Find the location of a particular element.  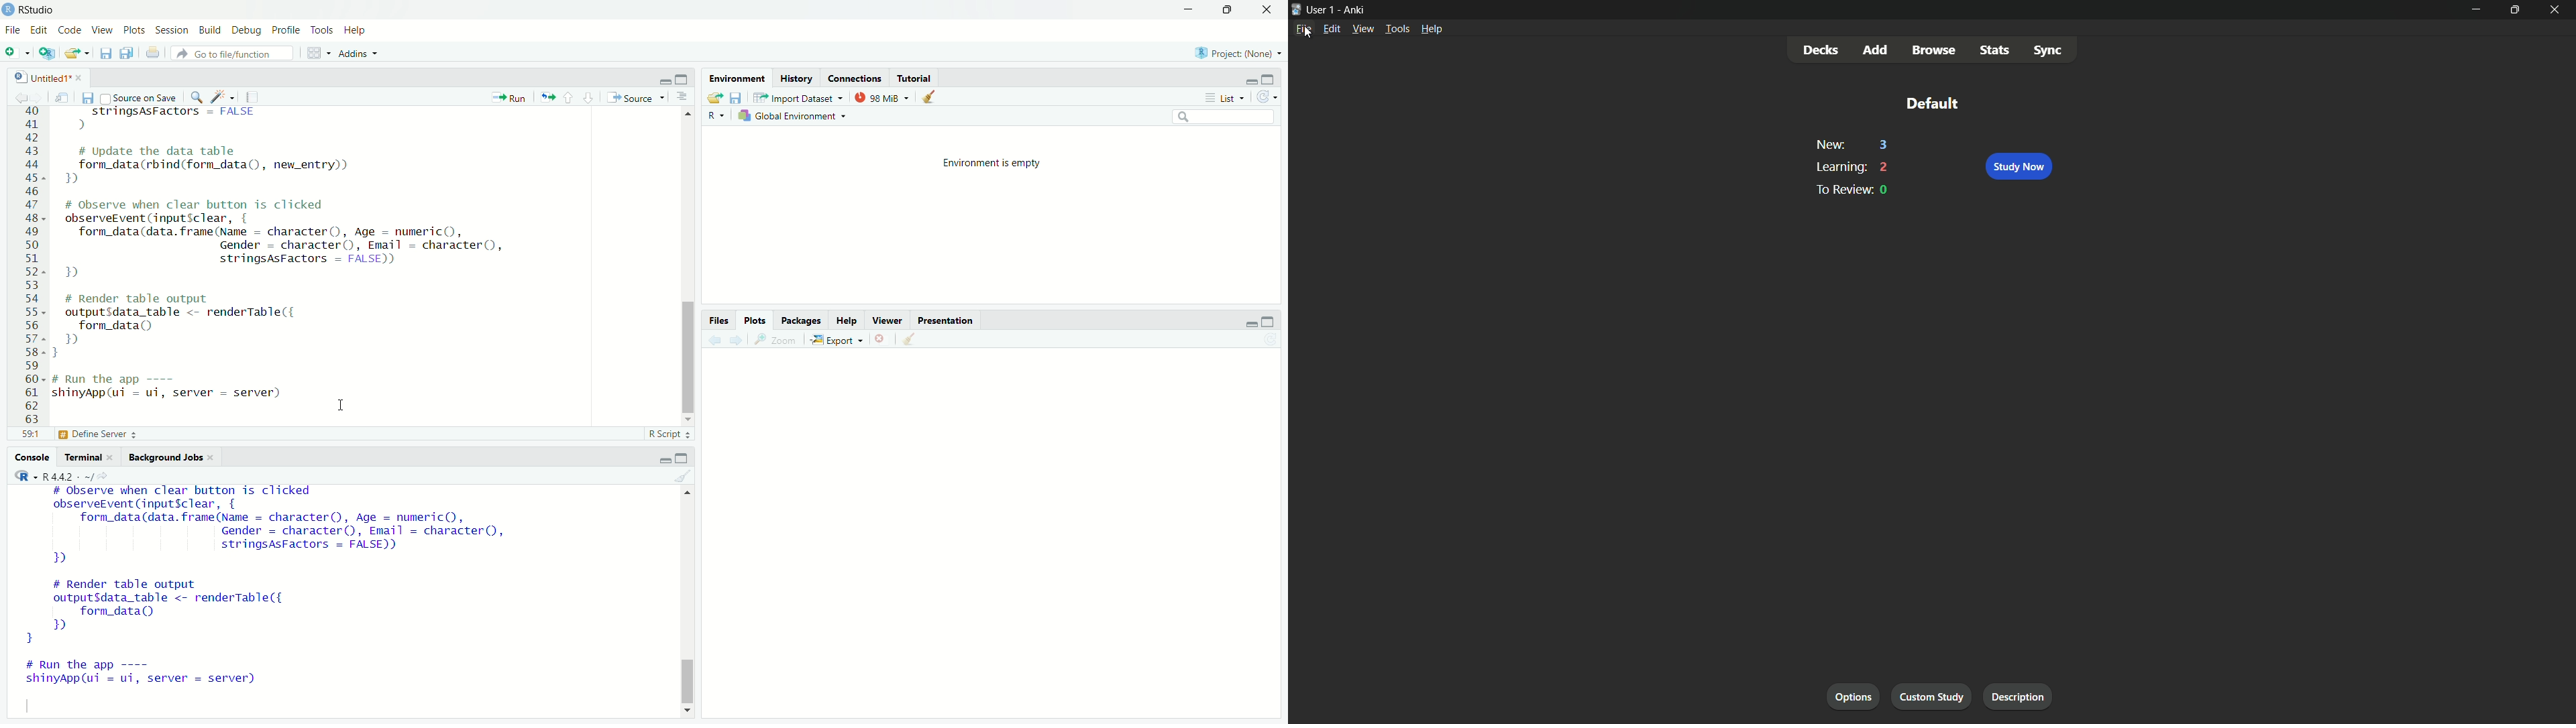

viewer is located at coordinates (887, 322).